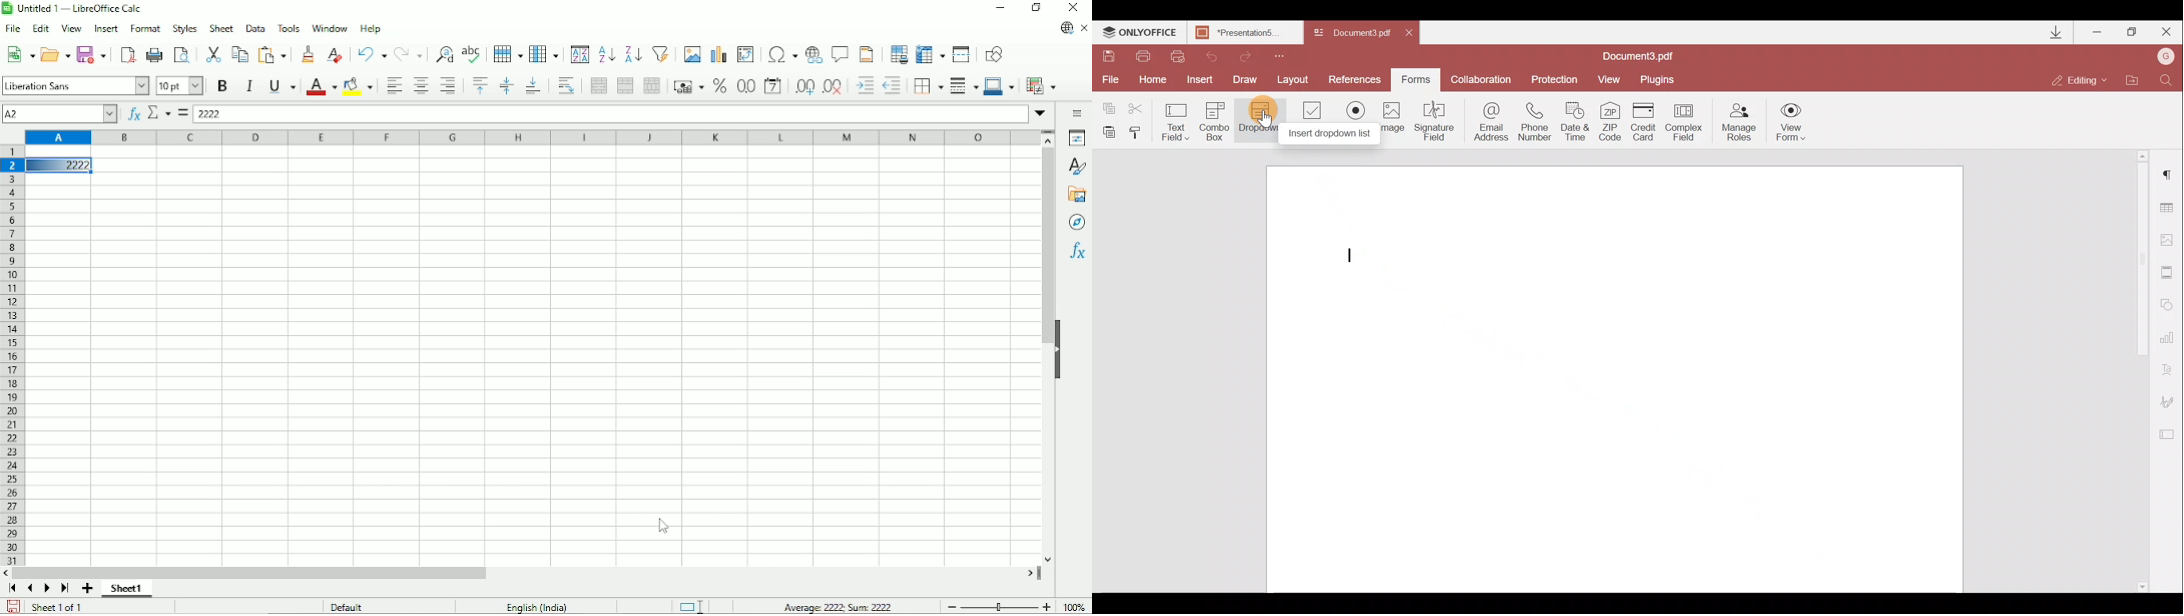 This screenshot has height=616, width=2184. What do you see at coordinates (408, 54) in the screenshot?
I see `Redo` at bounding box center [408, 54].